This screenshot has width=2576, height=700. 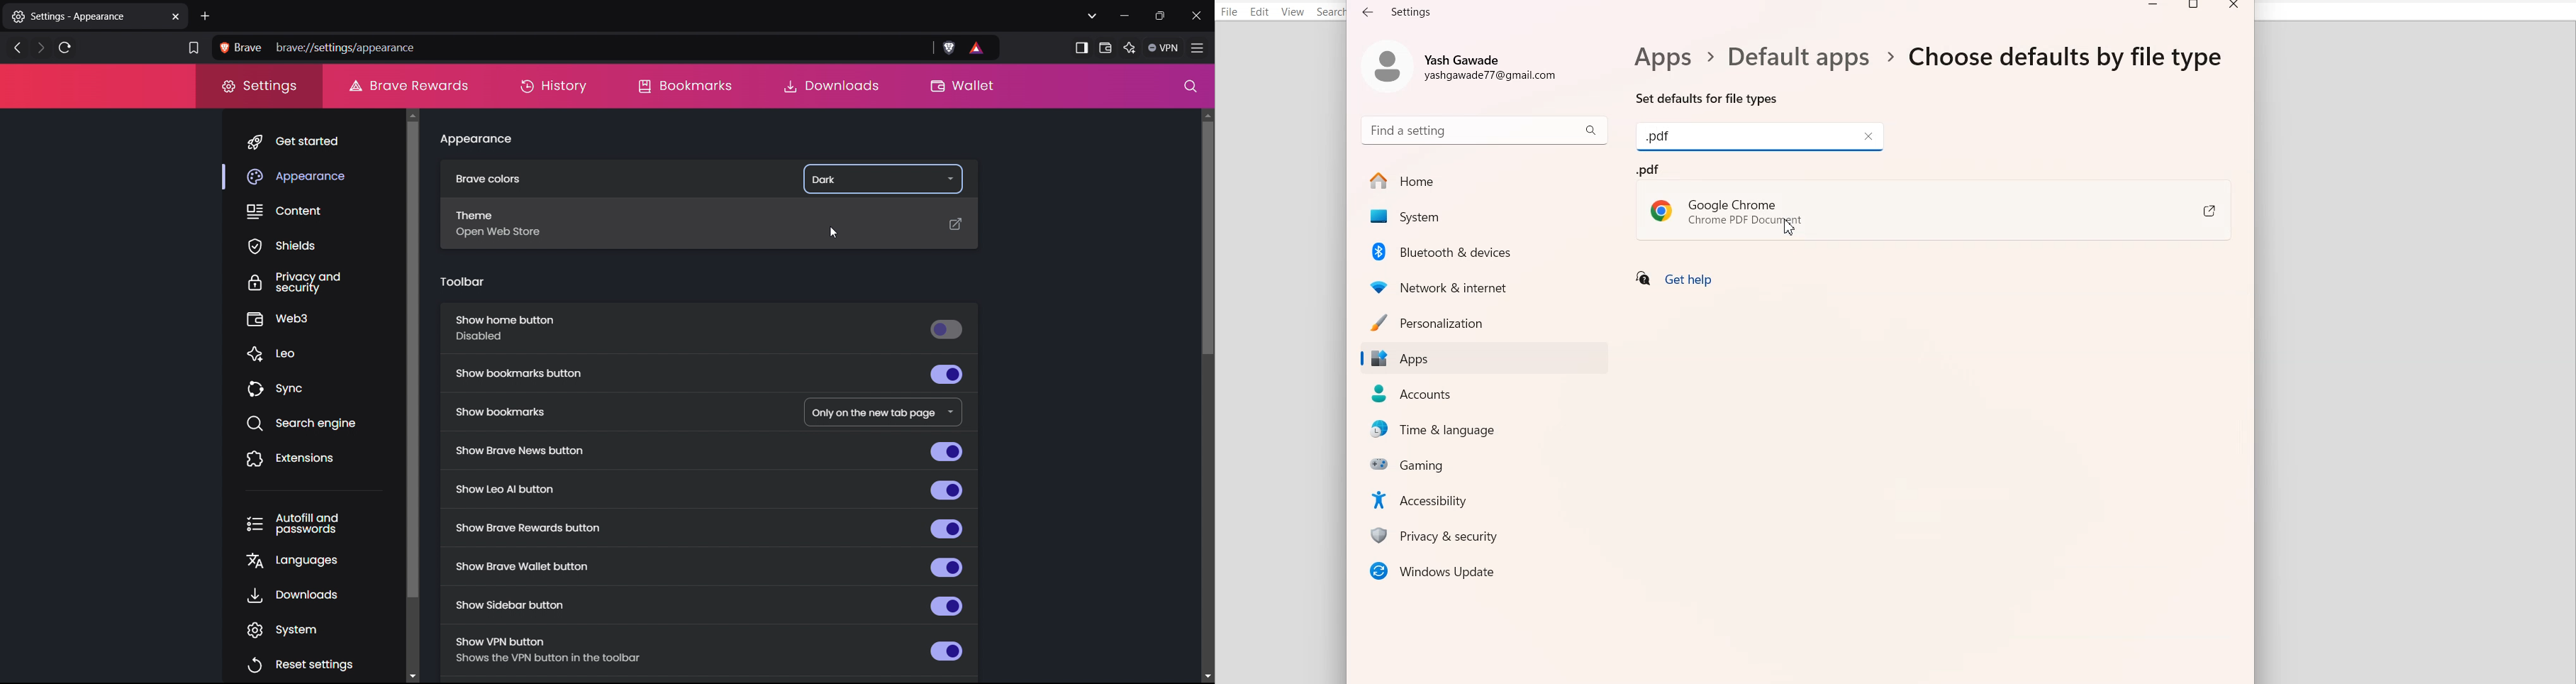 I want to click on show brave news button, so click(x=708, y=452).